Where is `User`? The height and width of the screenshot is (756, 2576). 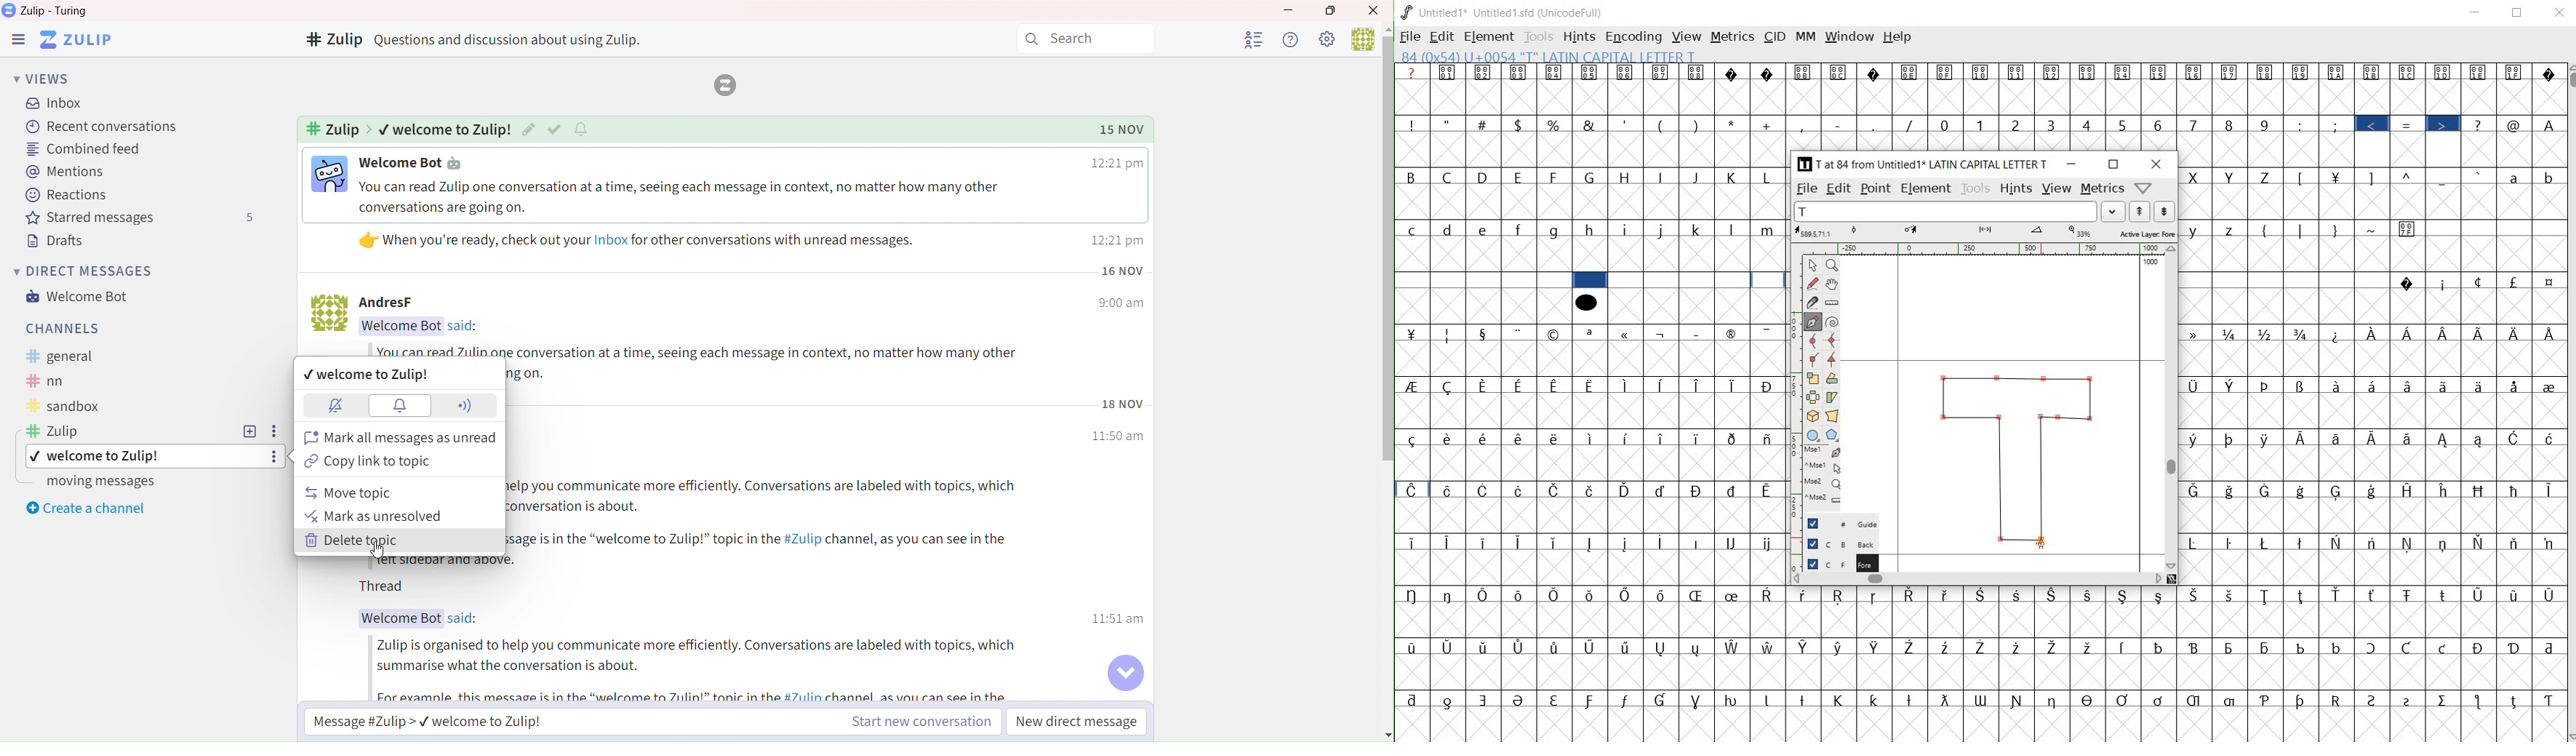 User is located at coordinates (1254, 41).